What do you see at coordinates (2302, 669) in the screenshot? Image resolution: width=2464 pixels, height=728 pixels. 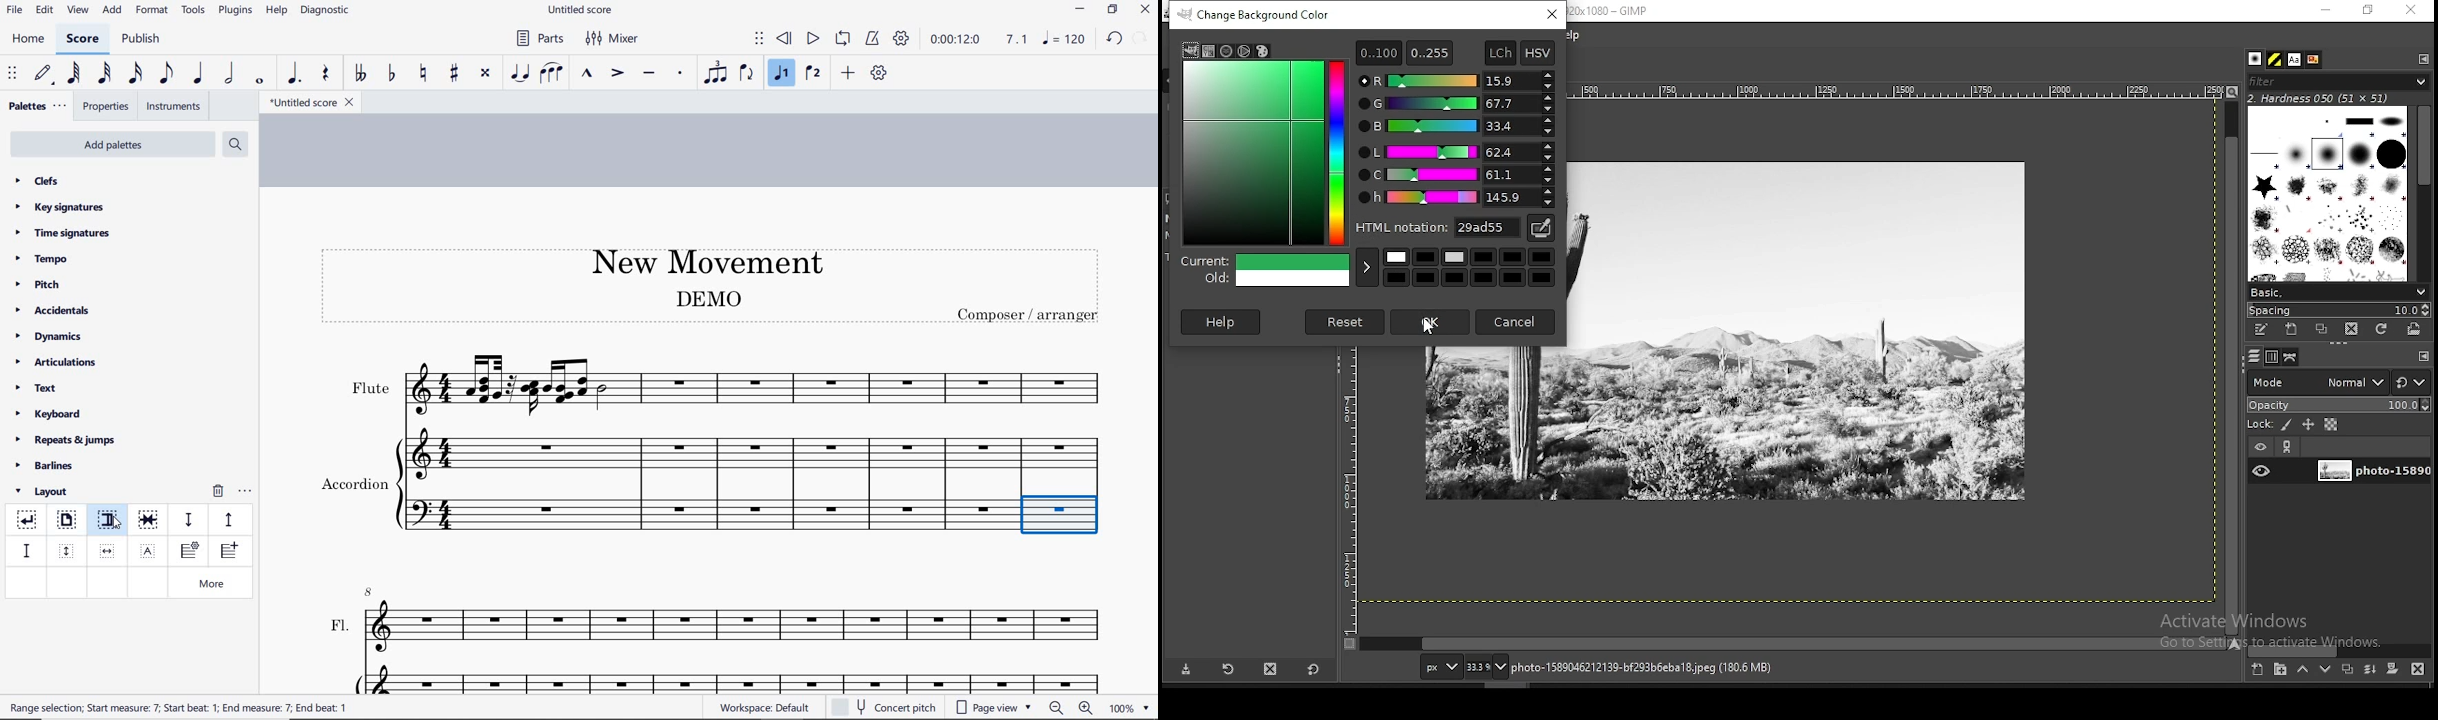 I see `move layer one step up` at bounding box center [2302, 669].